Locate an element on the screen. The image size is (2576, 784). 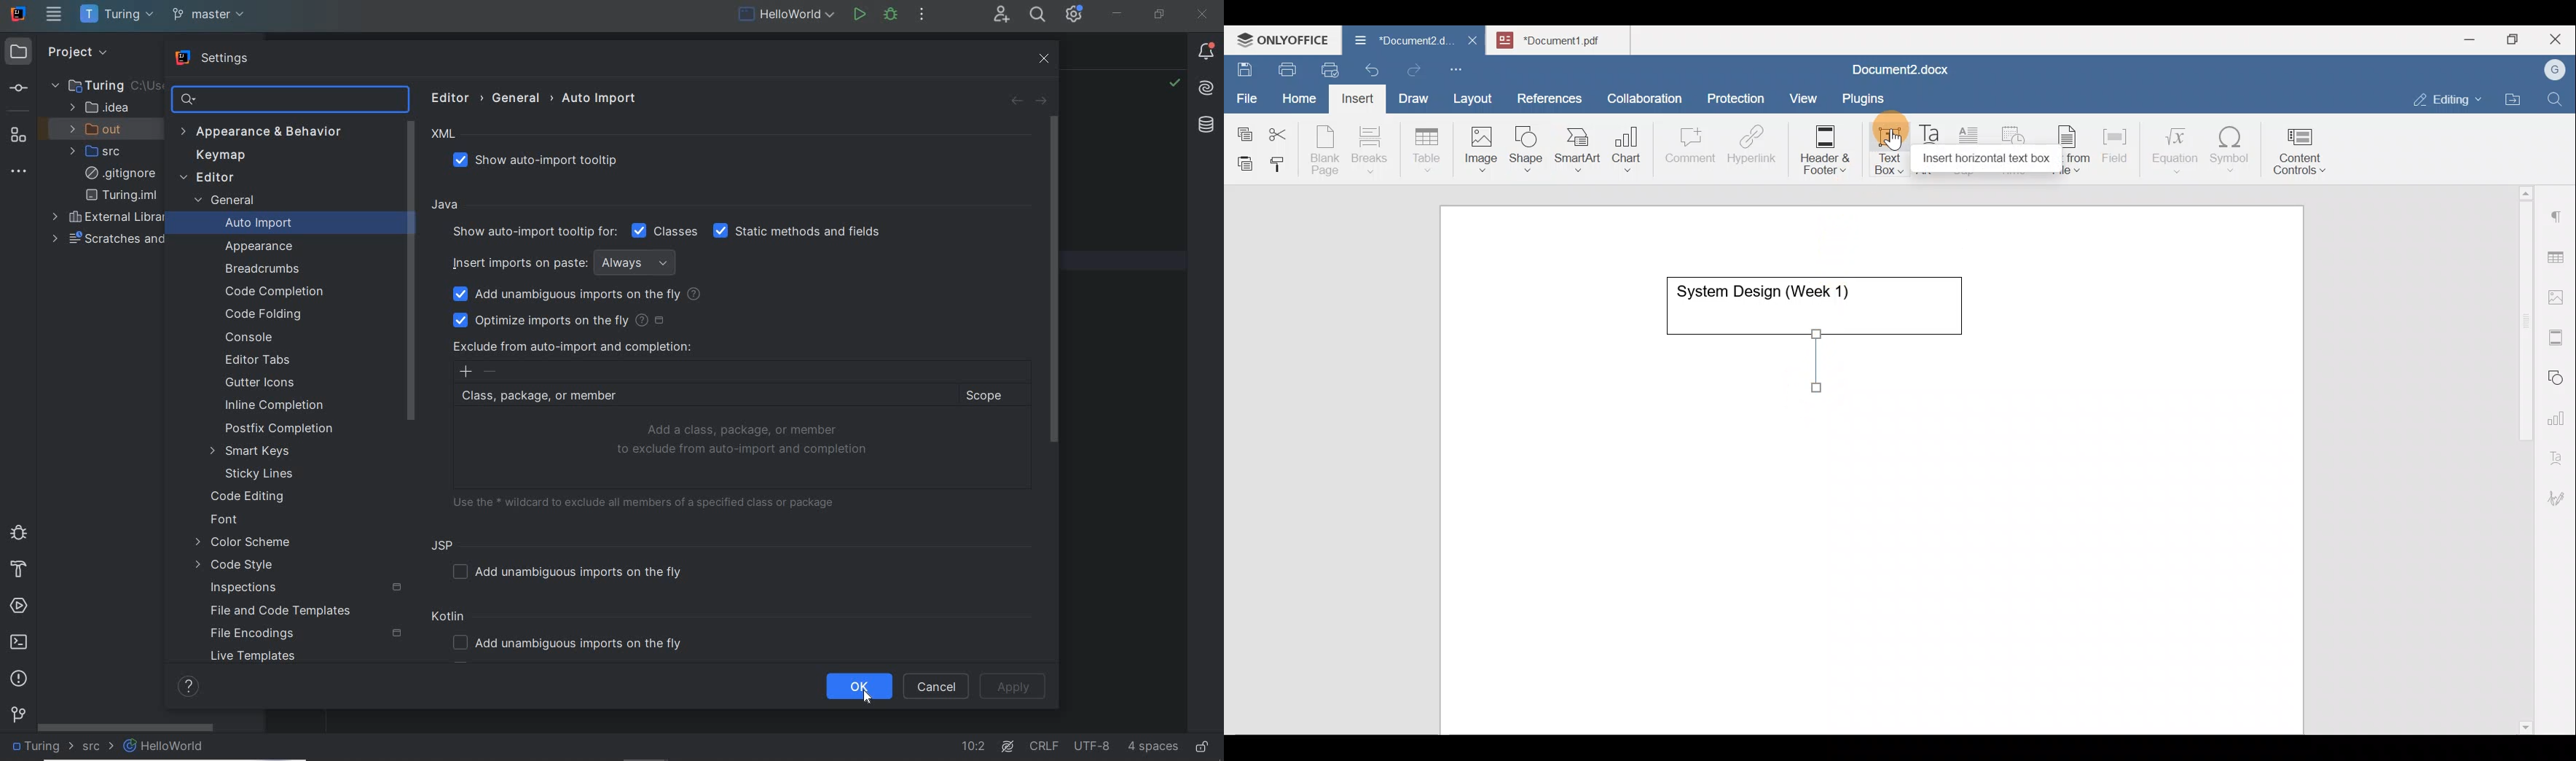
Headers & footers is located at coordinates (2558, 334).